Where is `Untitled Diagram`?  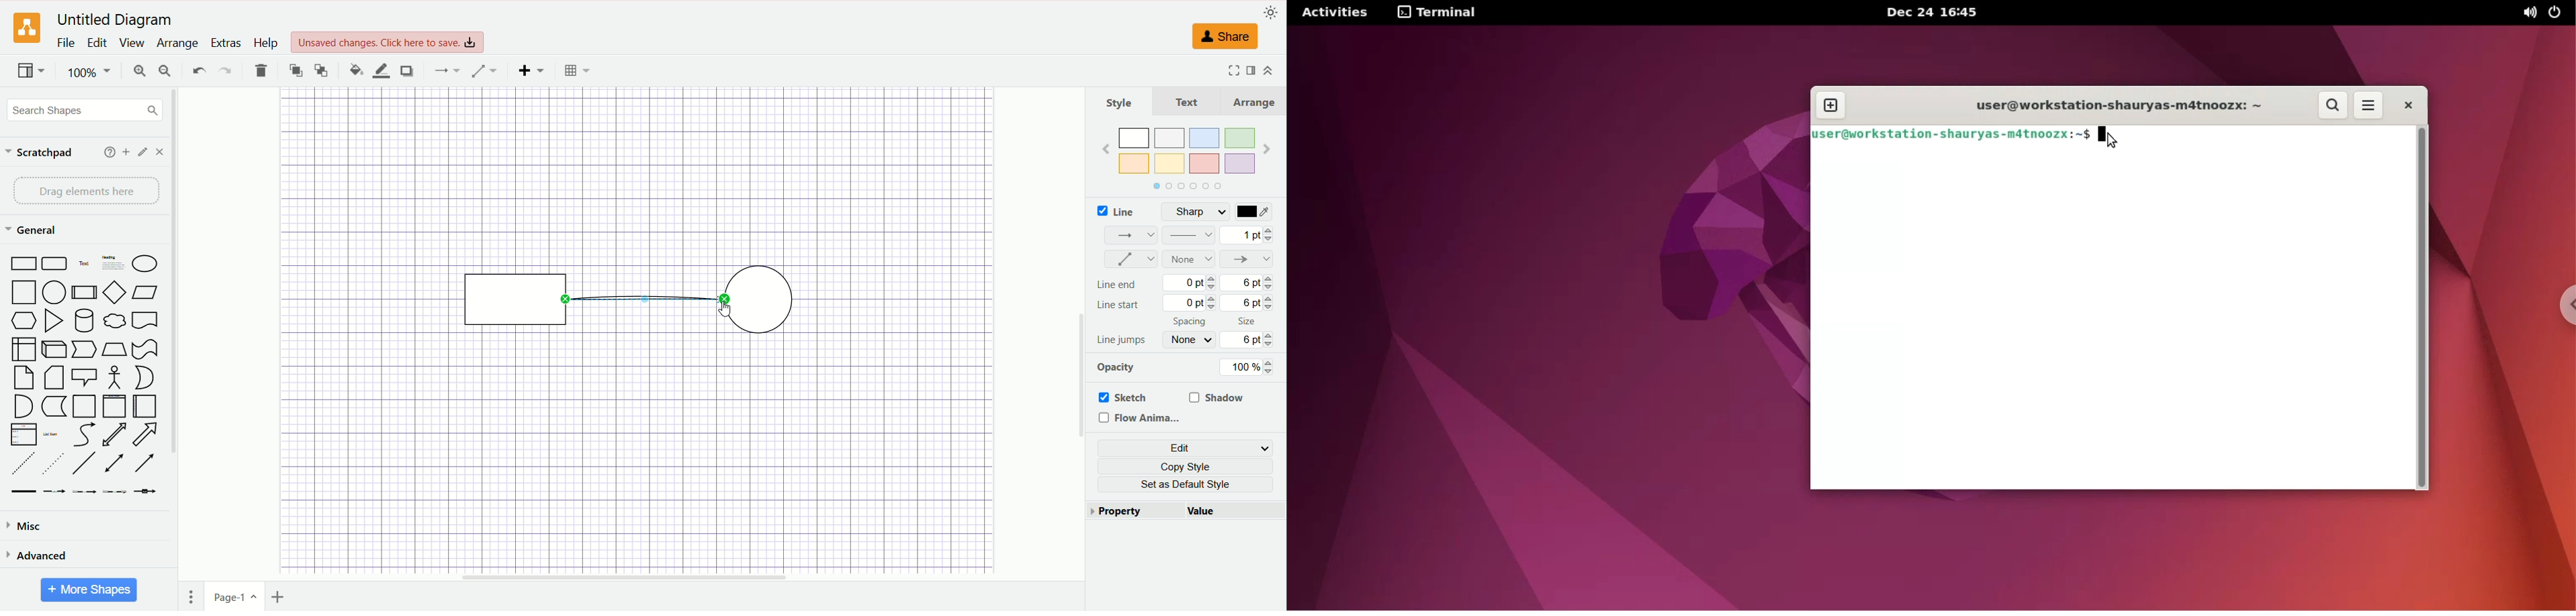
Untitled Diagram is located at coordinates (115, 21).